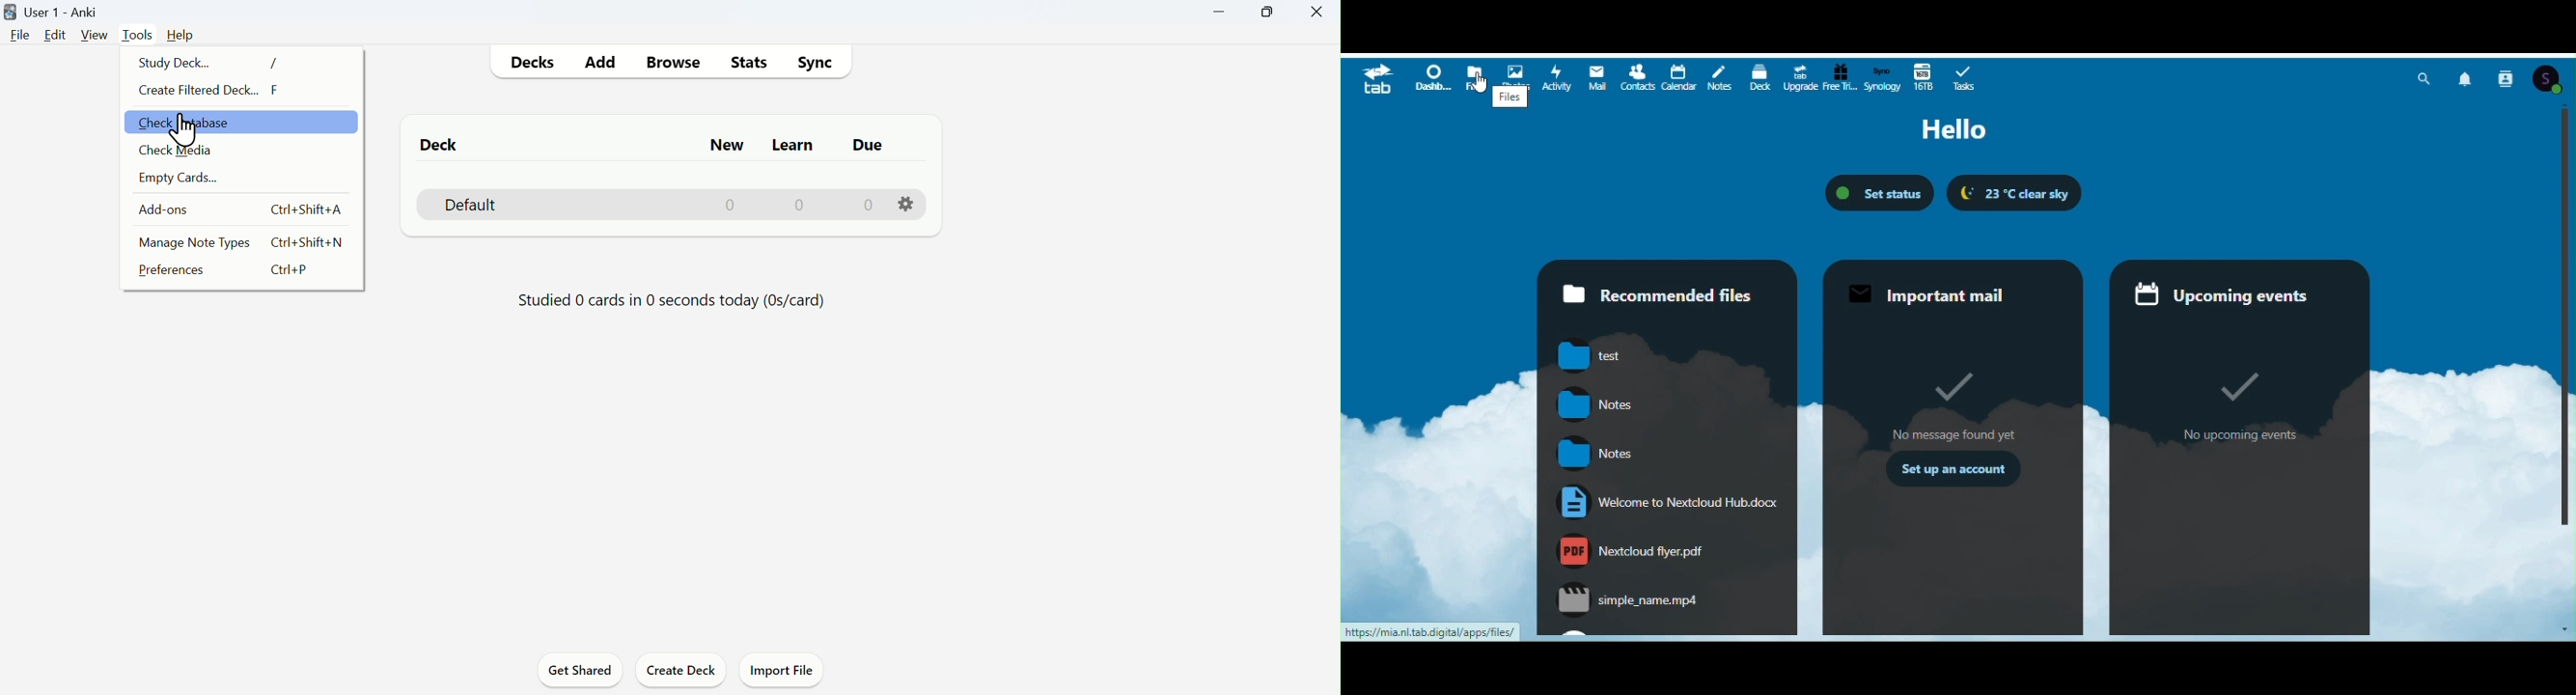 The width and height of the screenshot is (2576, 700). Describe the element at coordinates (1432, 632) in the screenshot. I see `https://mia.nl.tab digital/apps/files/` at that location.